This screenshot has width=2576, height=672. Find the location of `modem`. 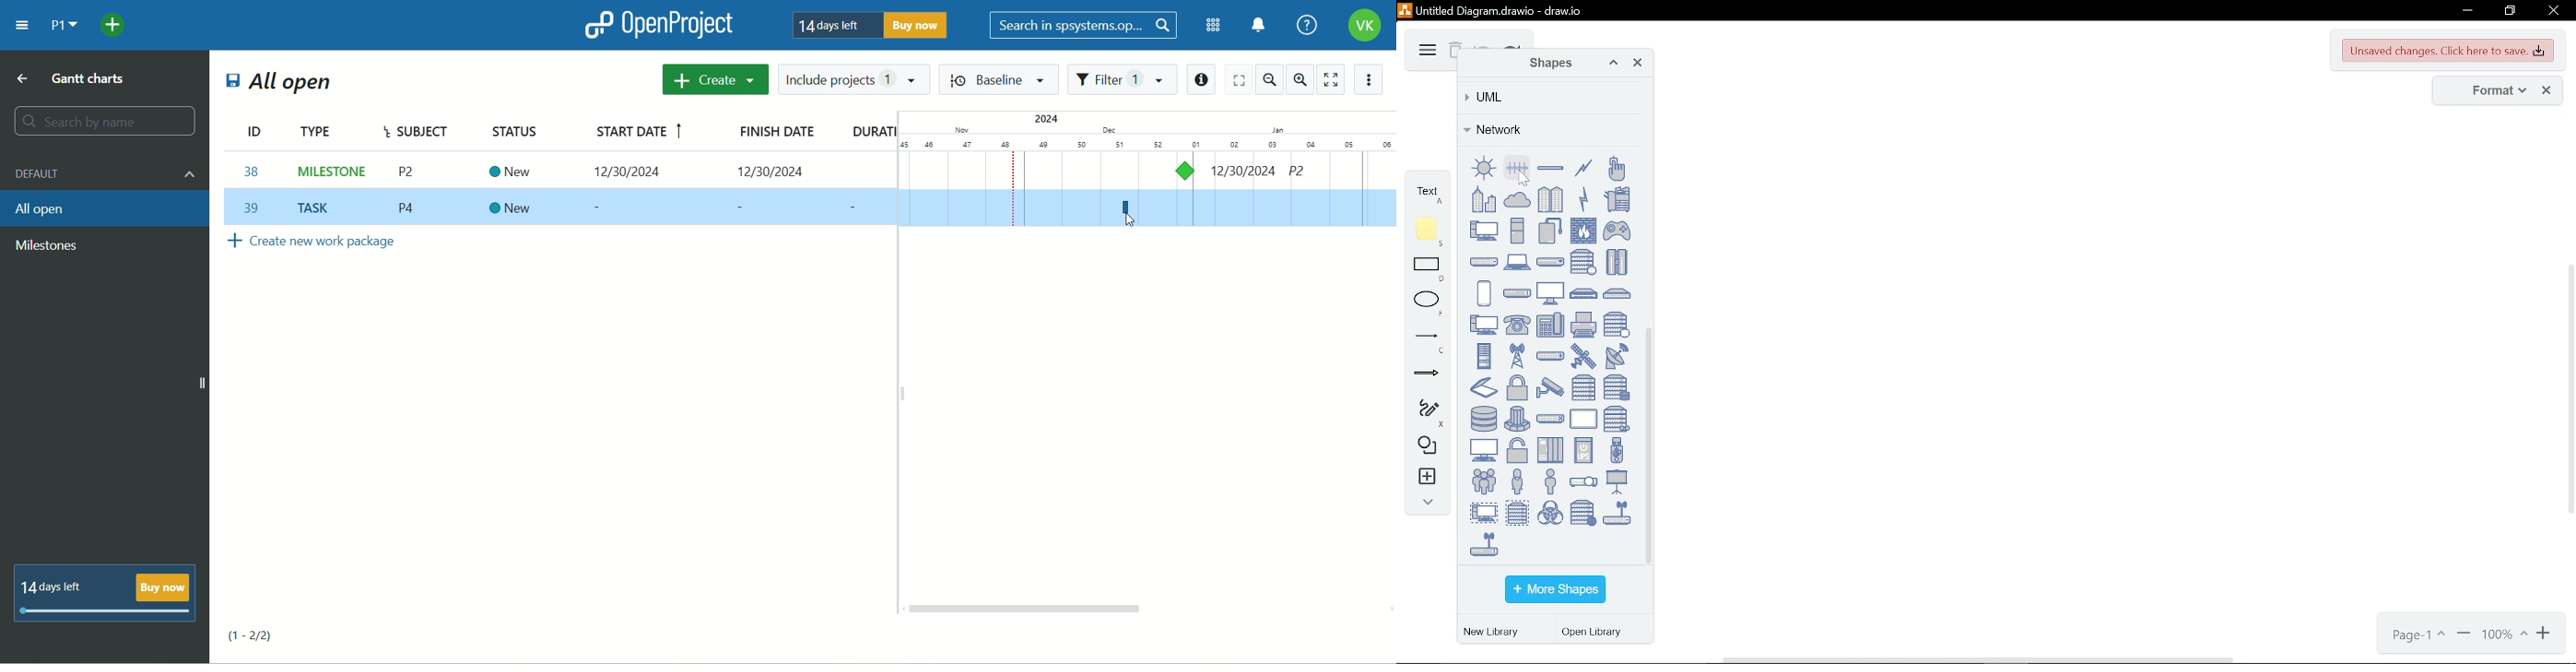

modem is located at coordinates (1517, 293).